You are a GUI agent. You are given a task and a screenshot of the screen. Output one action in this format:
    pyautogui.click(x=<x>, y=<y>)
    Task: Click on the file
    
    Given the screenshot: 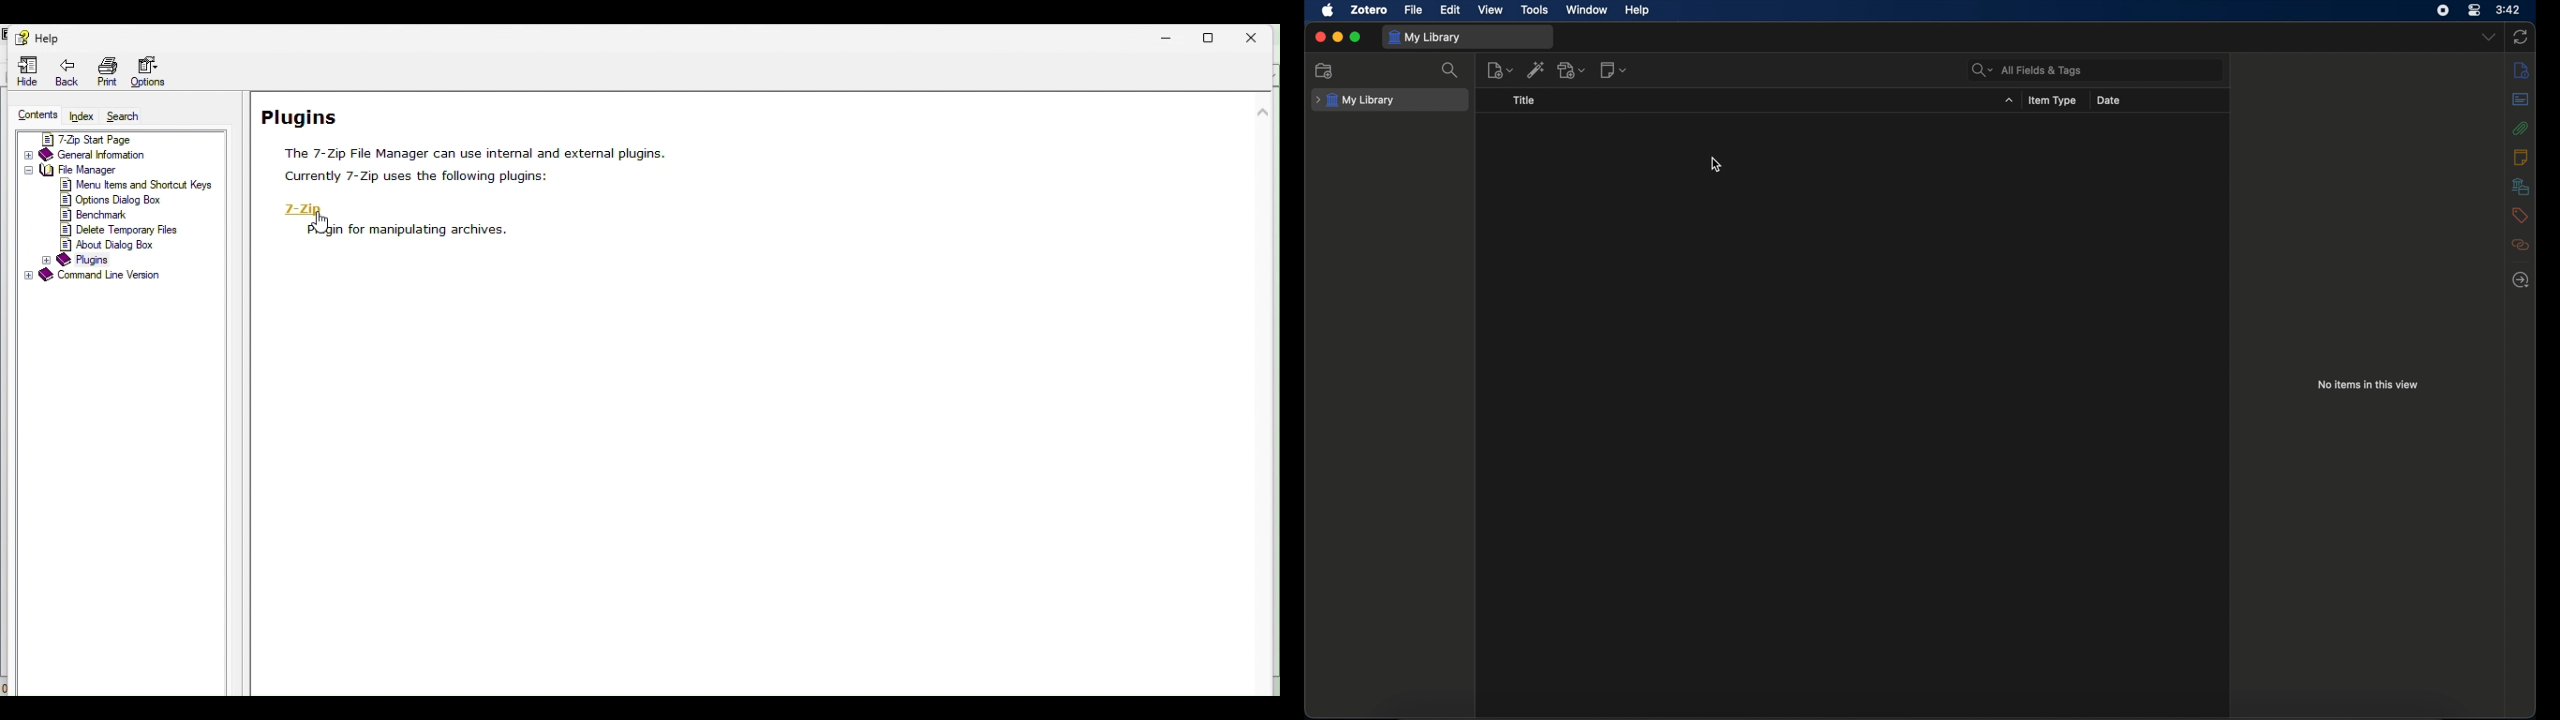 What is the action you would take?
    pyautogui.click(x=1413, y=11)
    